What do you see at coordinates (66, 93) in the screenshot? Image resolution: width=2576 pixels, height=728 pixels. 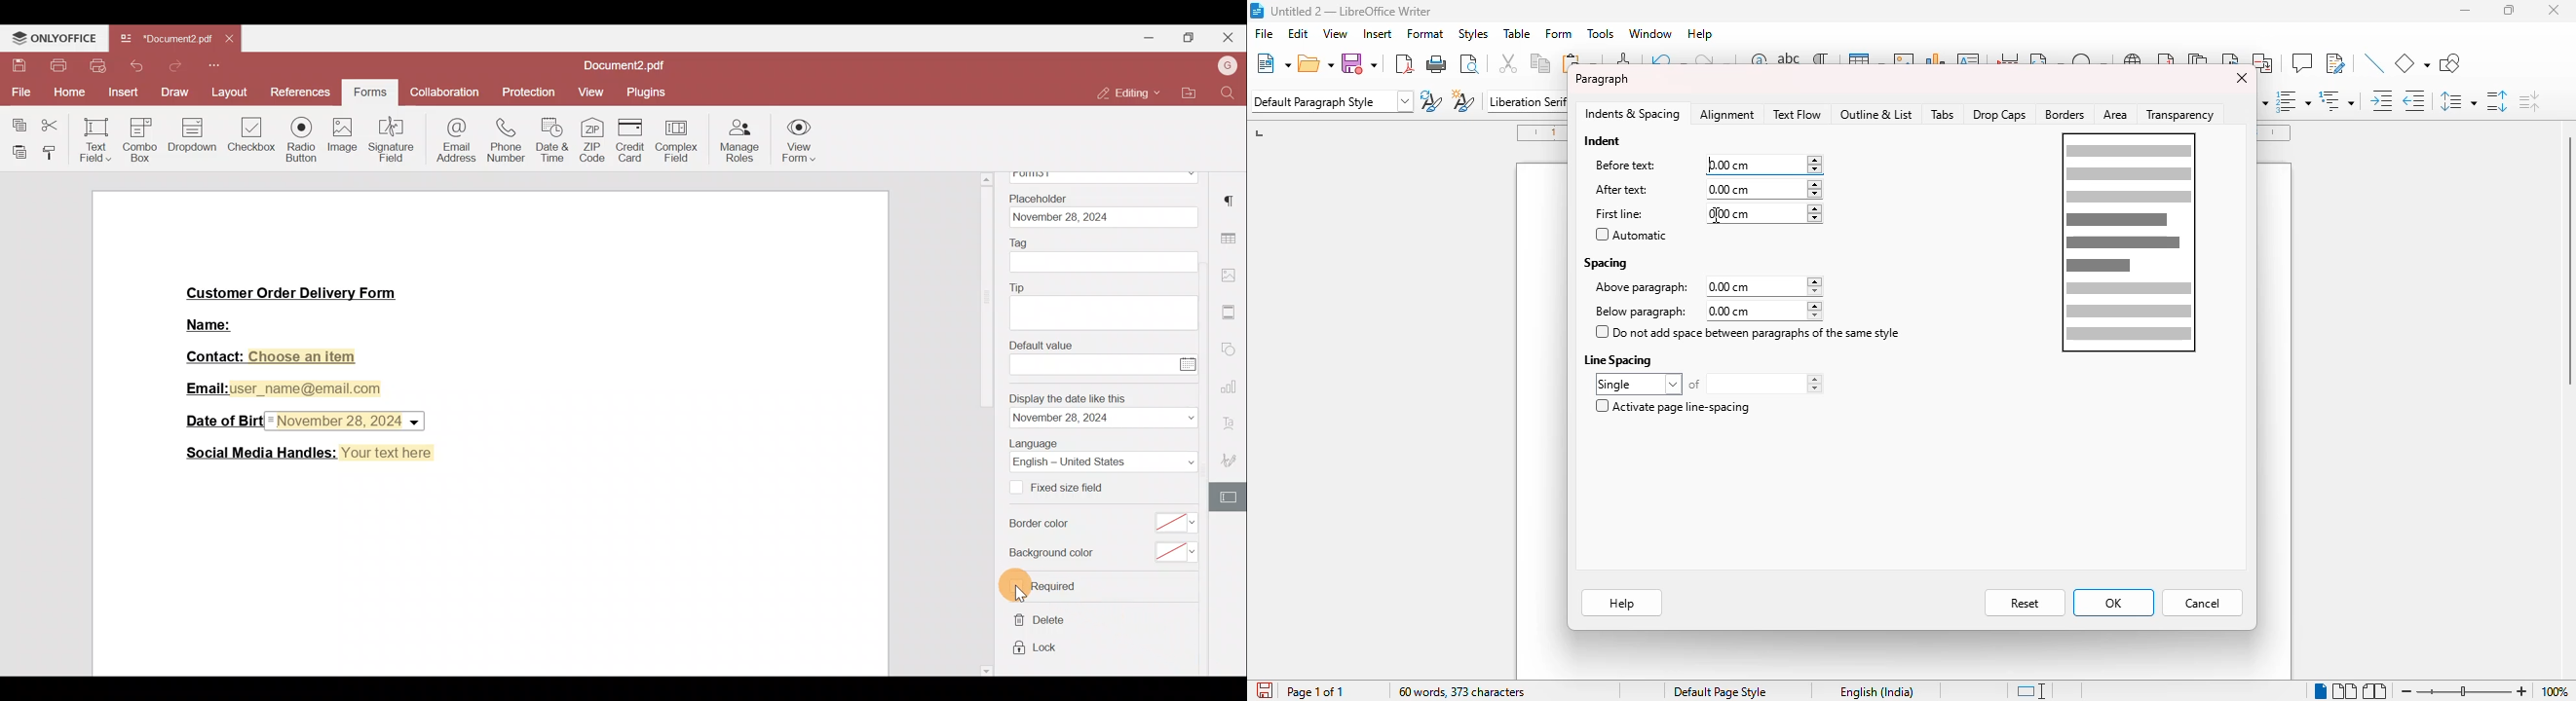 I see `Home` at bounding box center [66, 93].